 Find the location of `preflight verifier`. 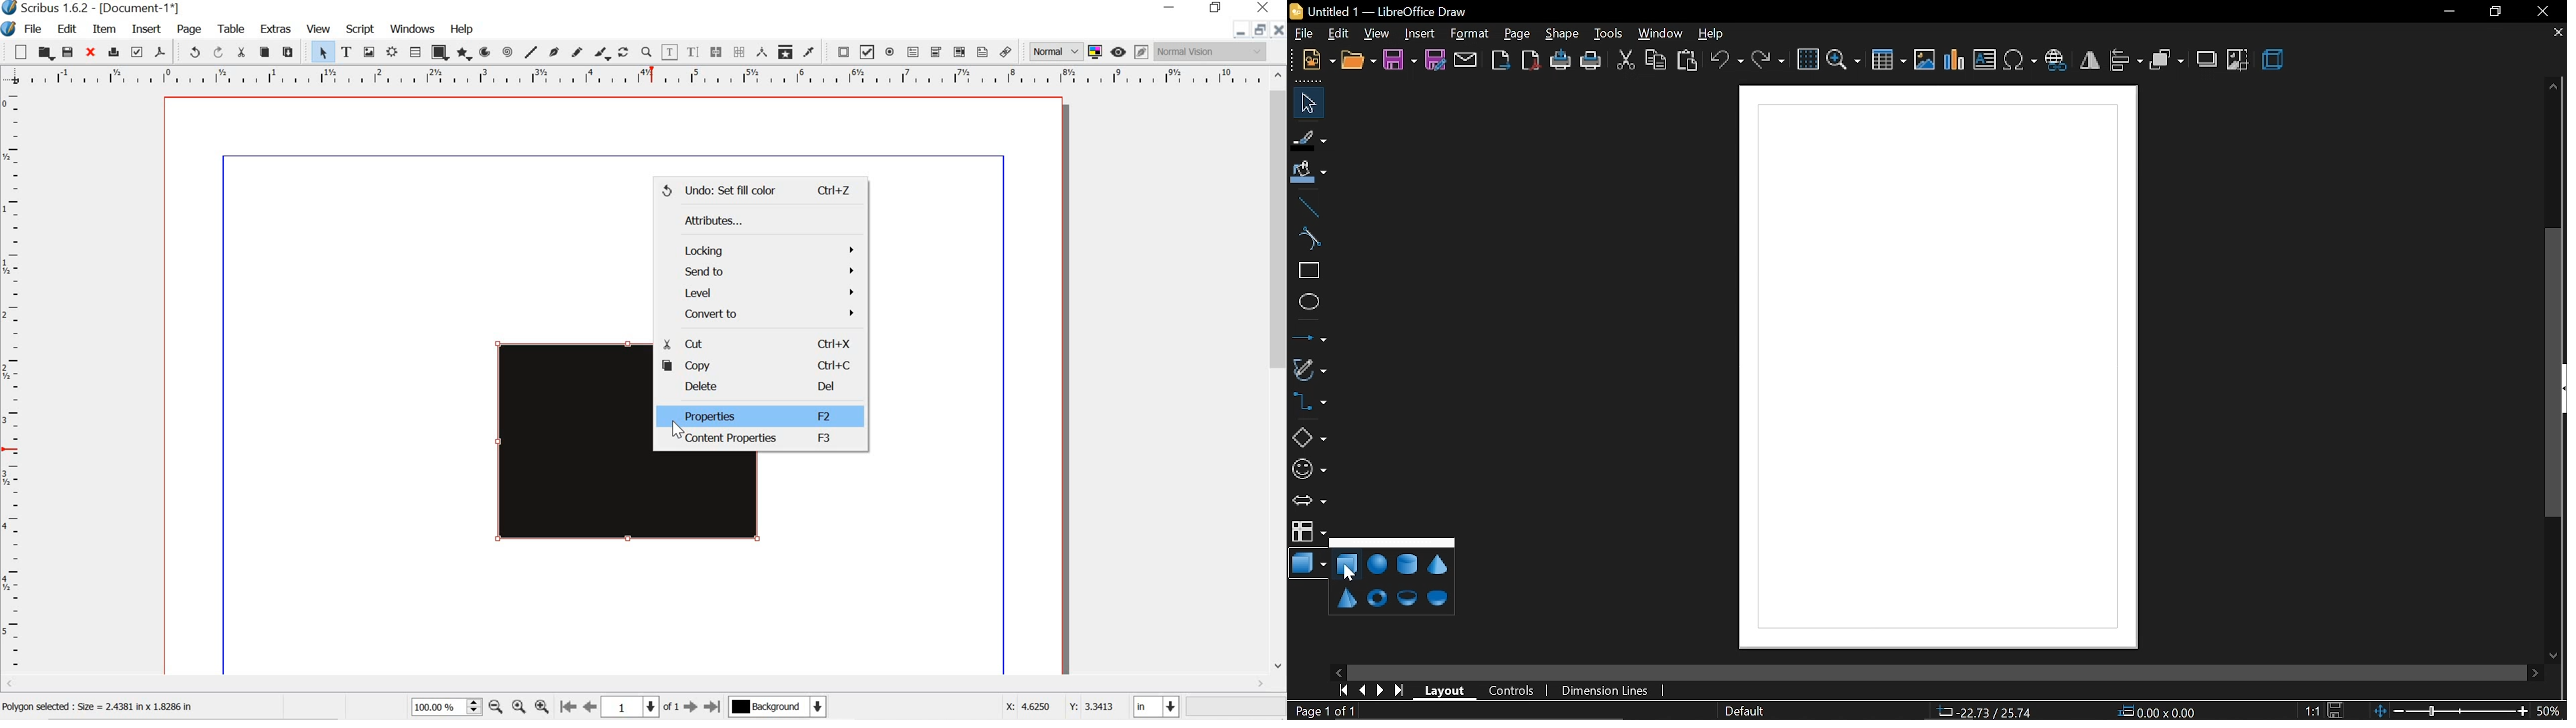

preflight verifier is located at coordinates (135, 52).